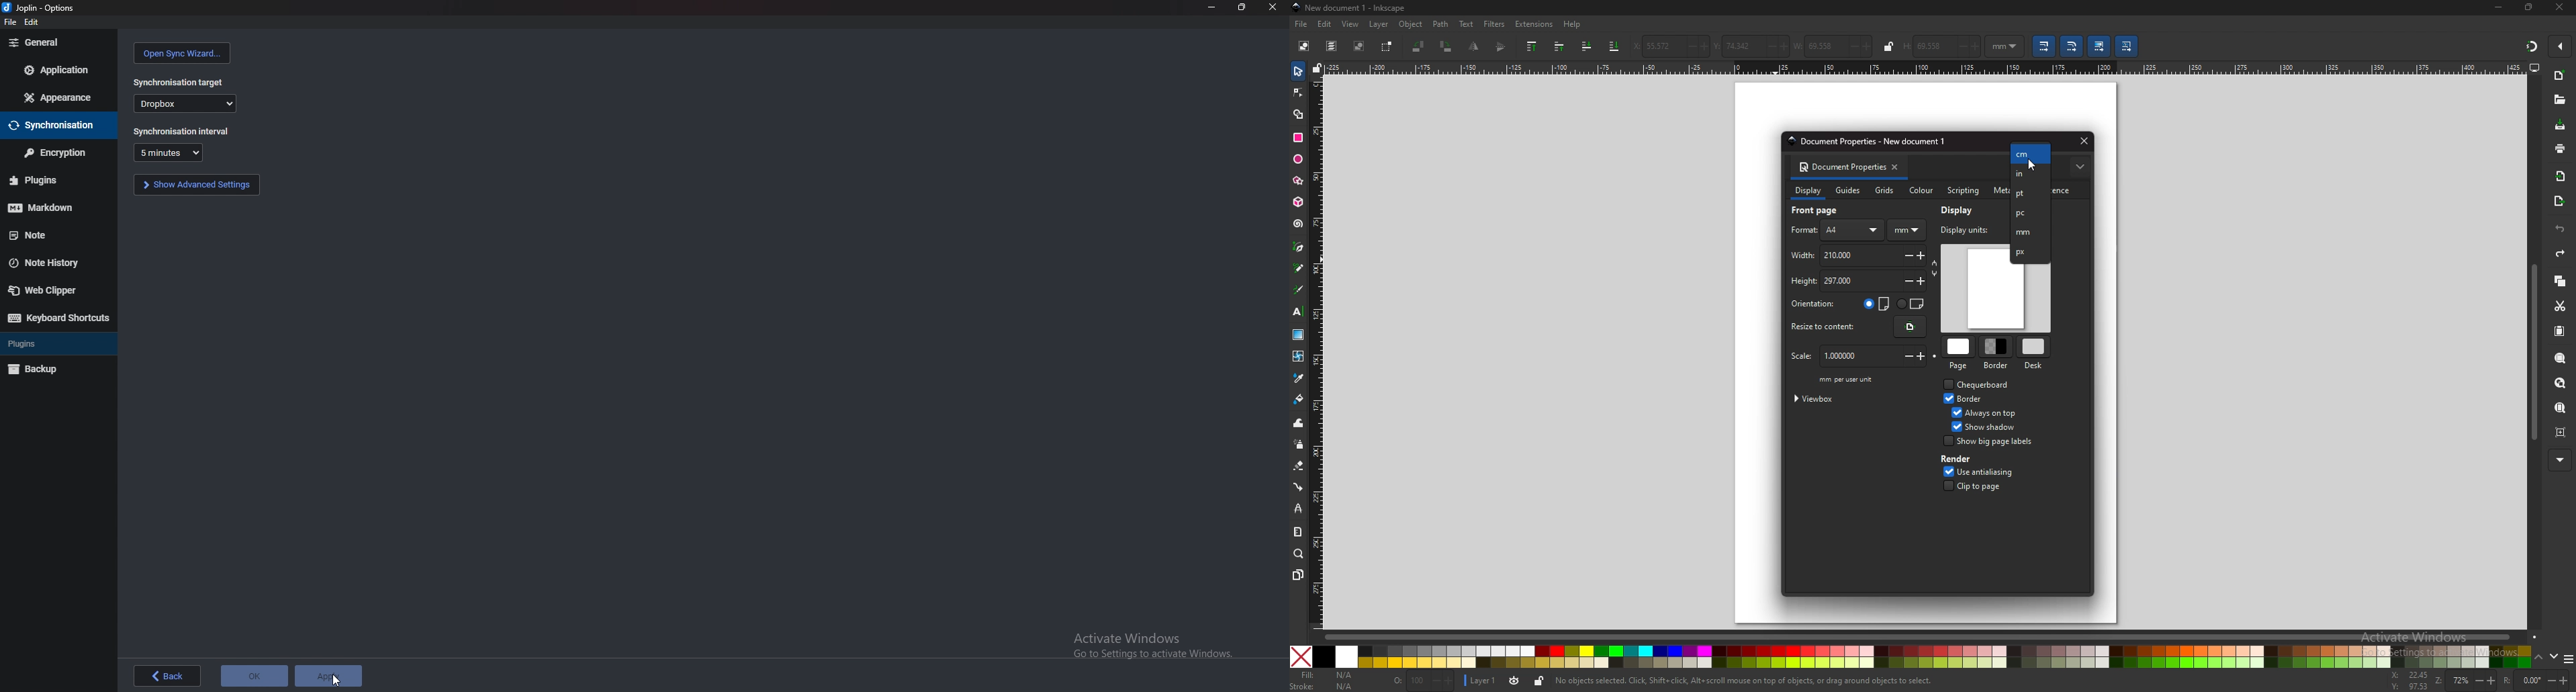 The width and height of the screenshot is (2576, 700). I want to click on height, so click(1830, 281).